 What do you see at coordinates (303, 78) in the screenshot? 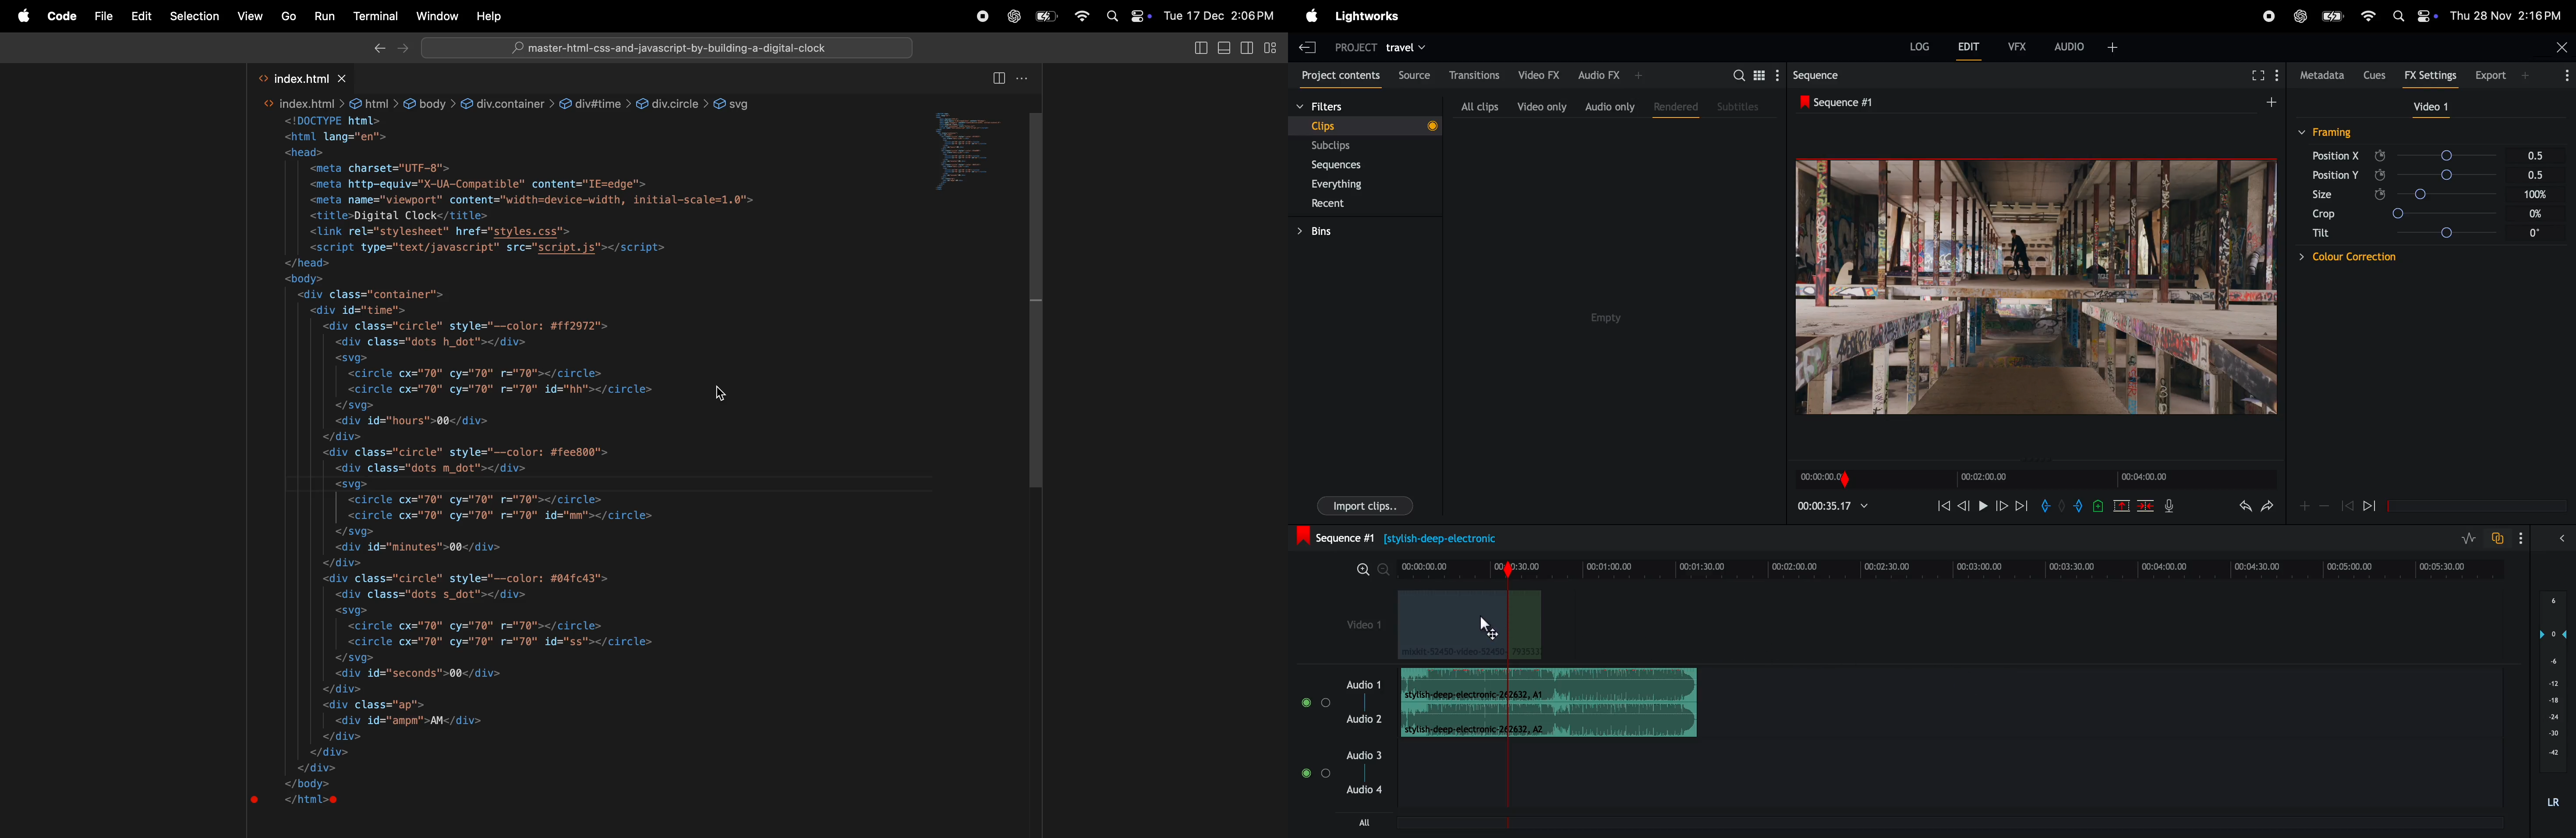
I see `index.html` at bounding box center [303, 78].